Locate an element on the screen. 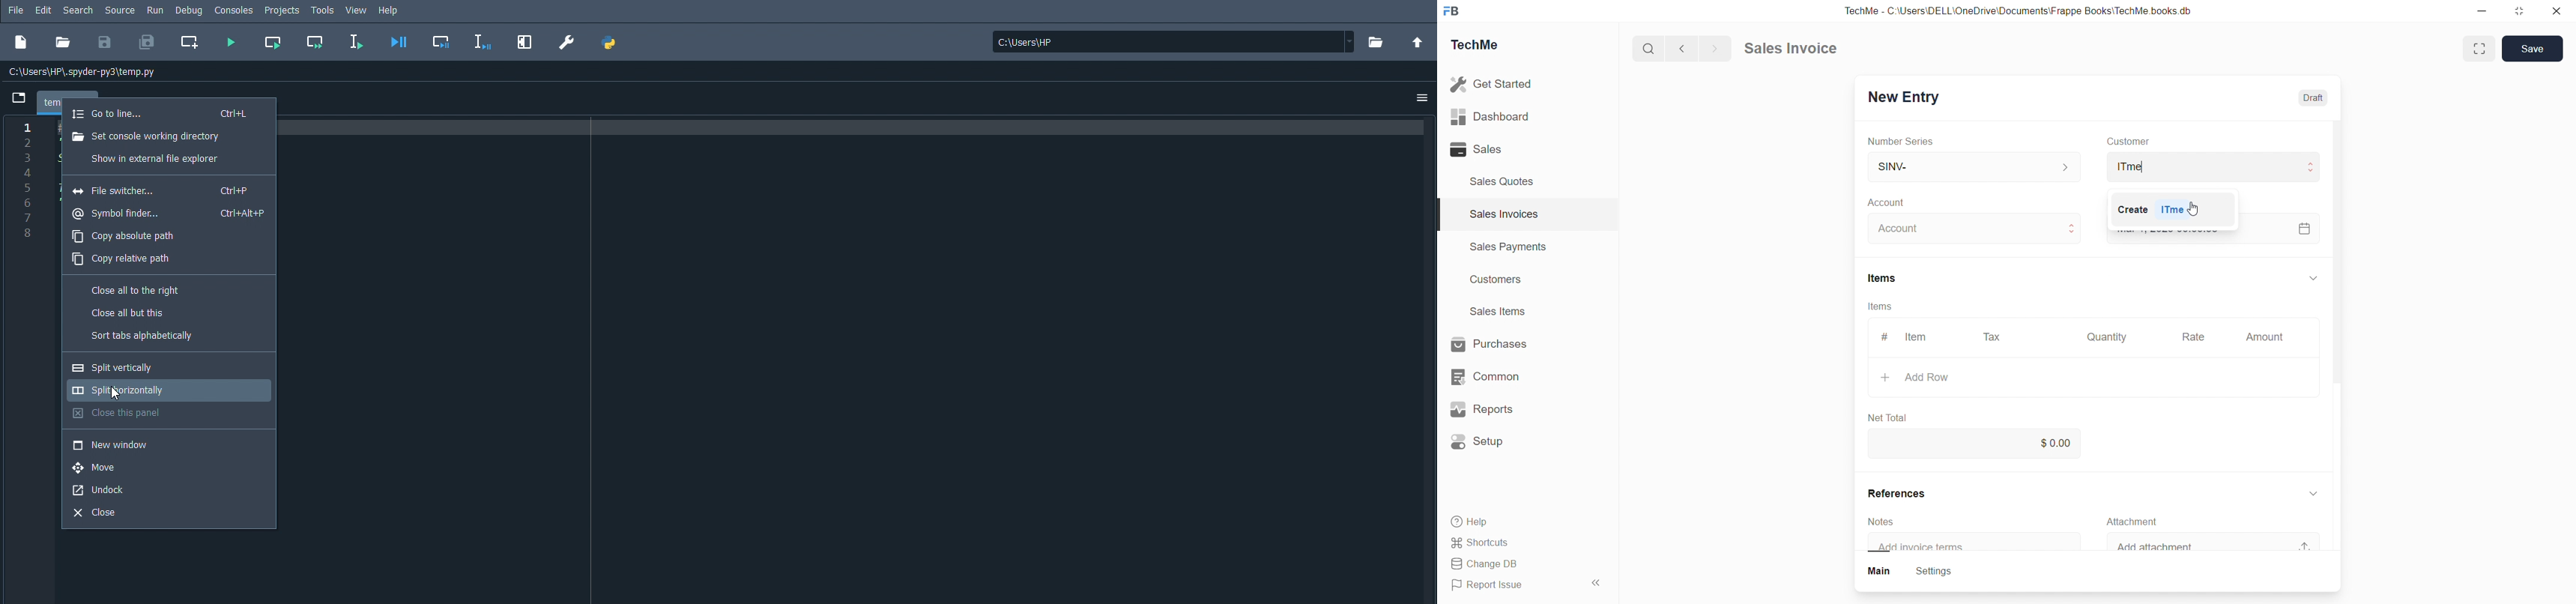   Report Issue is located at coordinates (1492, 587).